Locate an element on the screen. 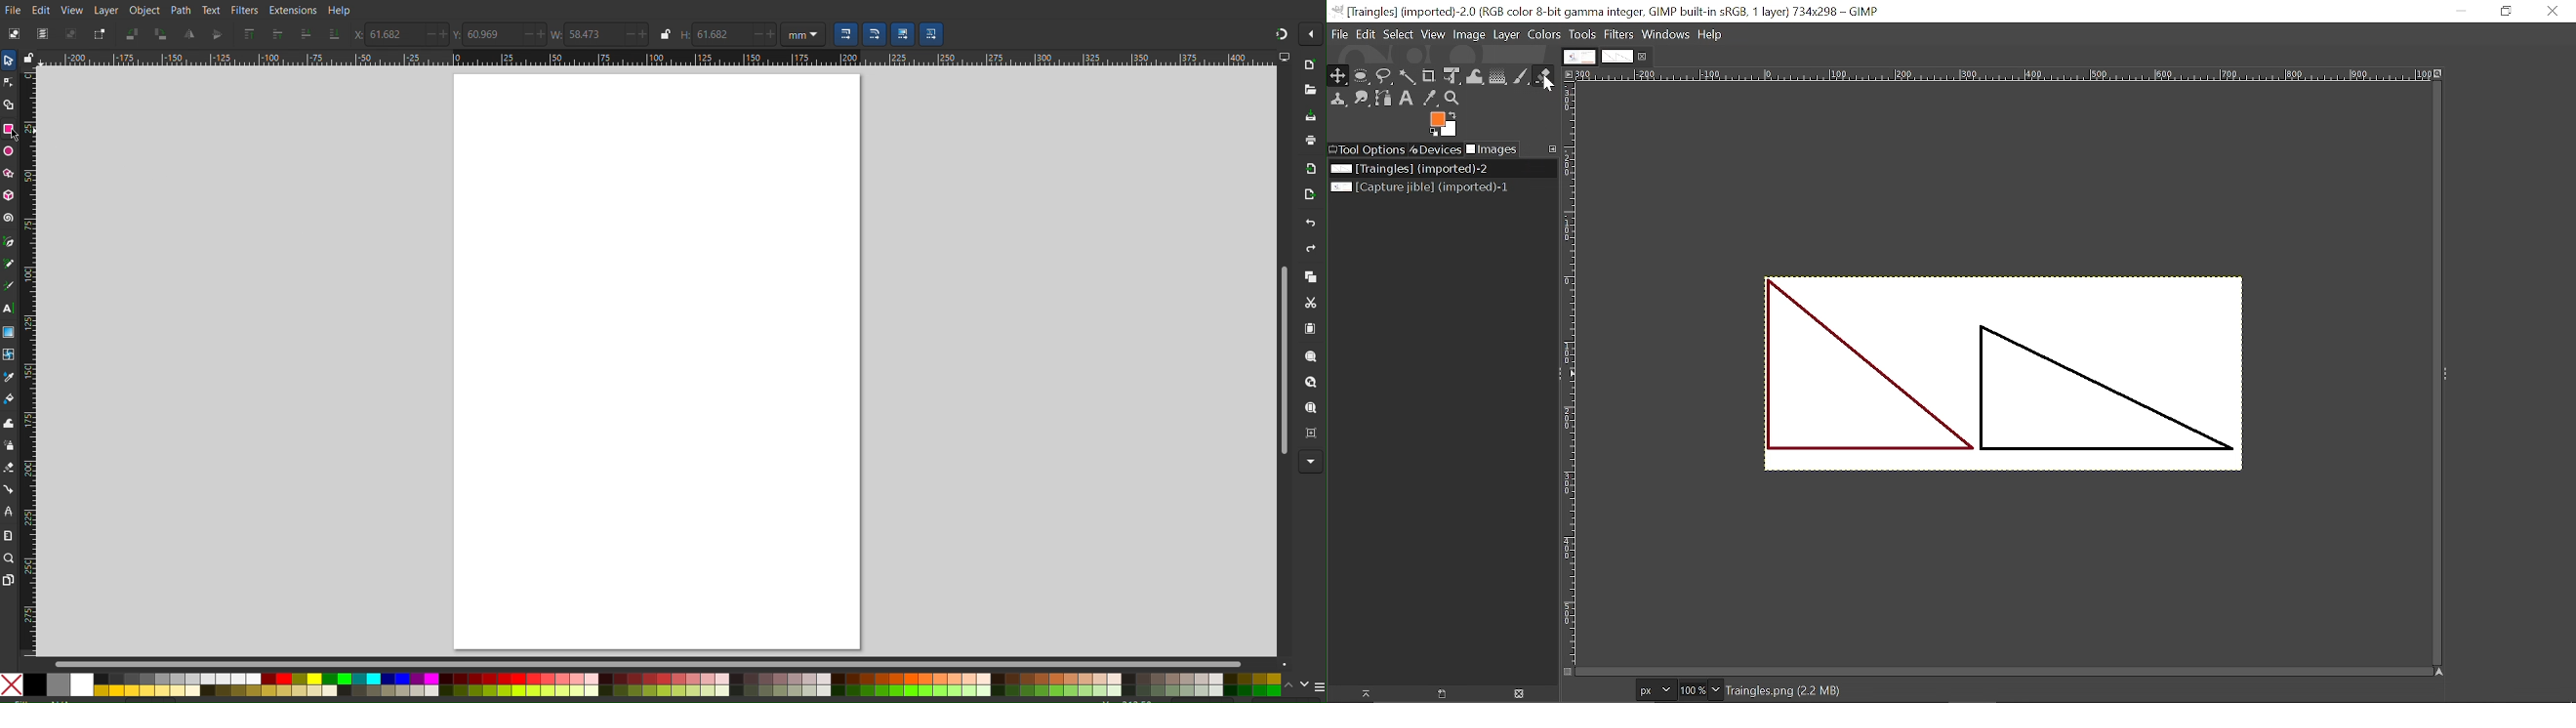 Image resolution: width=2576 pixels, height=728 pixels. 3D Box Tool is located at coordinates (8, 197).